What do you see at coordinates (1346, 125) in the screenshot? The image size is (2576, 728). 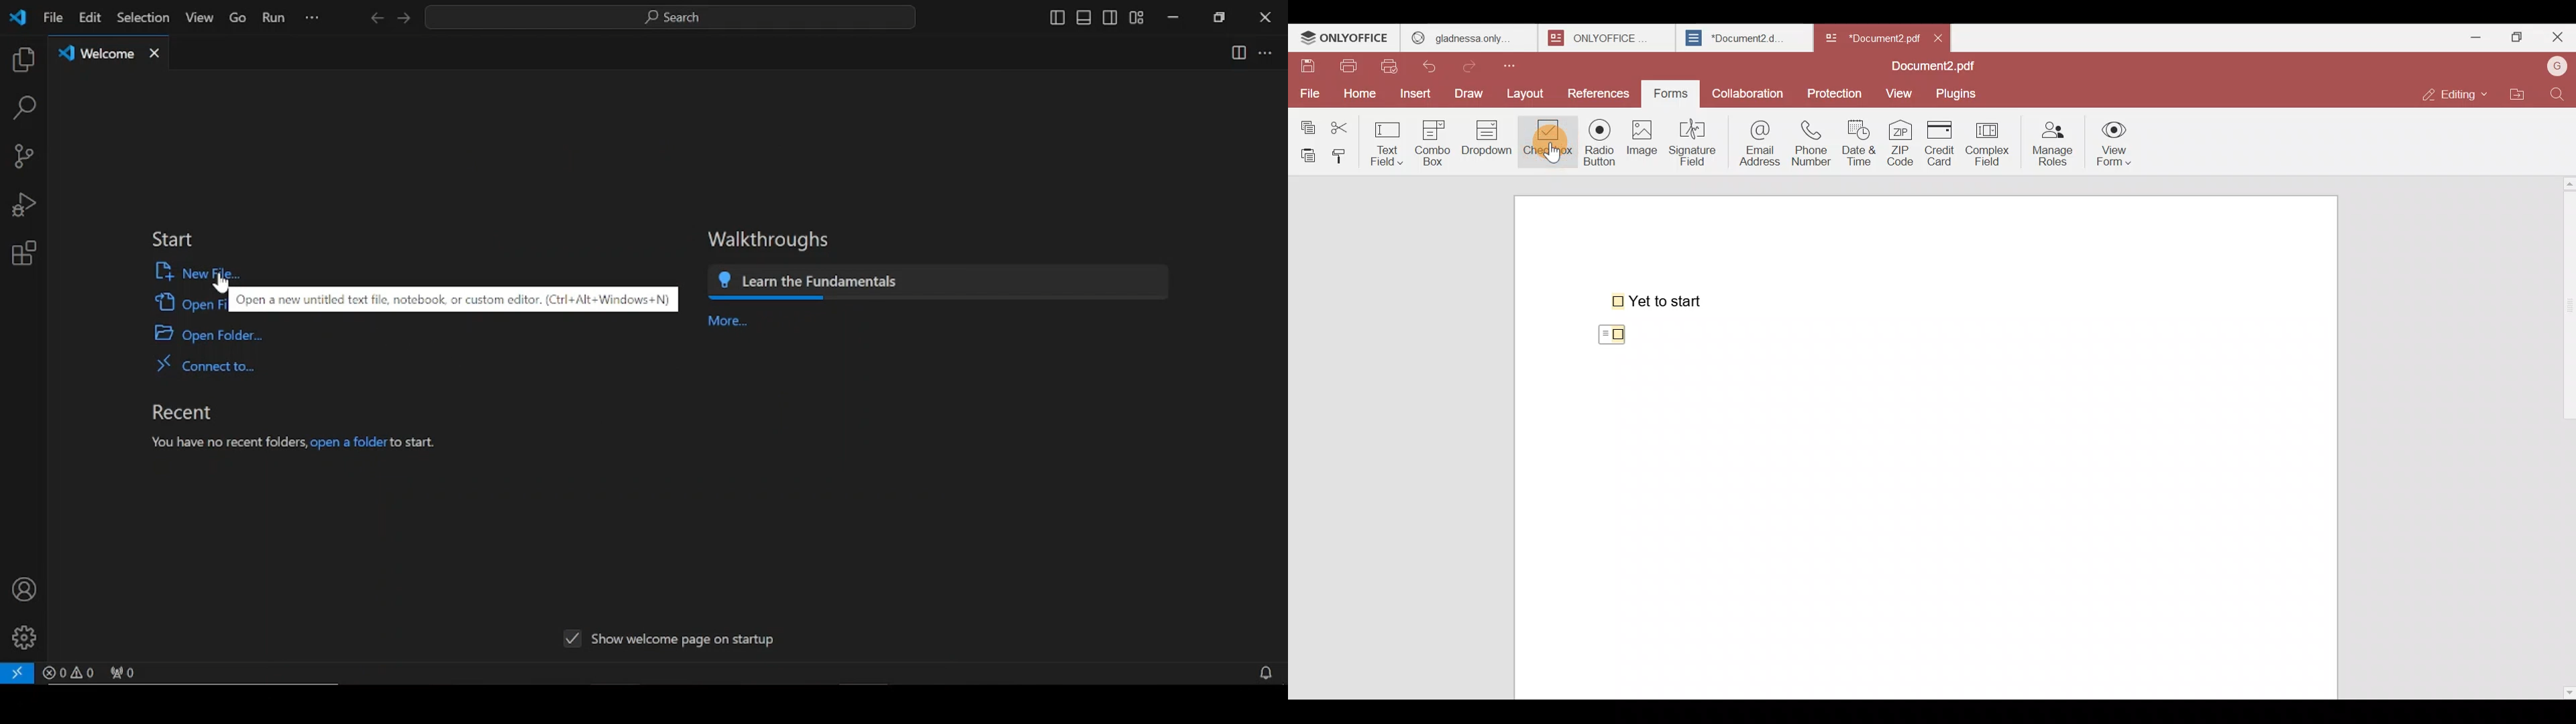 I see `Cut` at bounding box center [1346, 125].